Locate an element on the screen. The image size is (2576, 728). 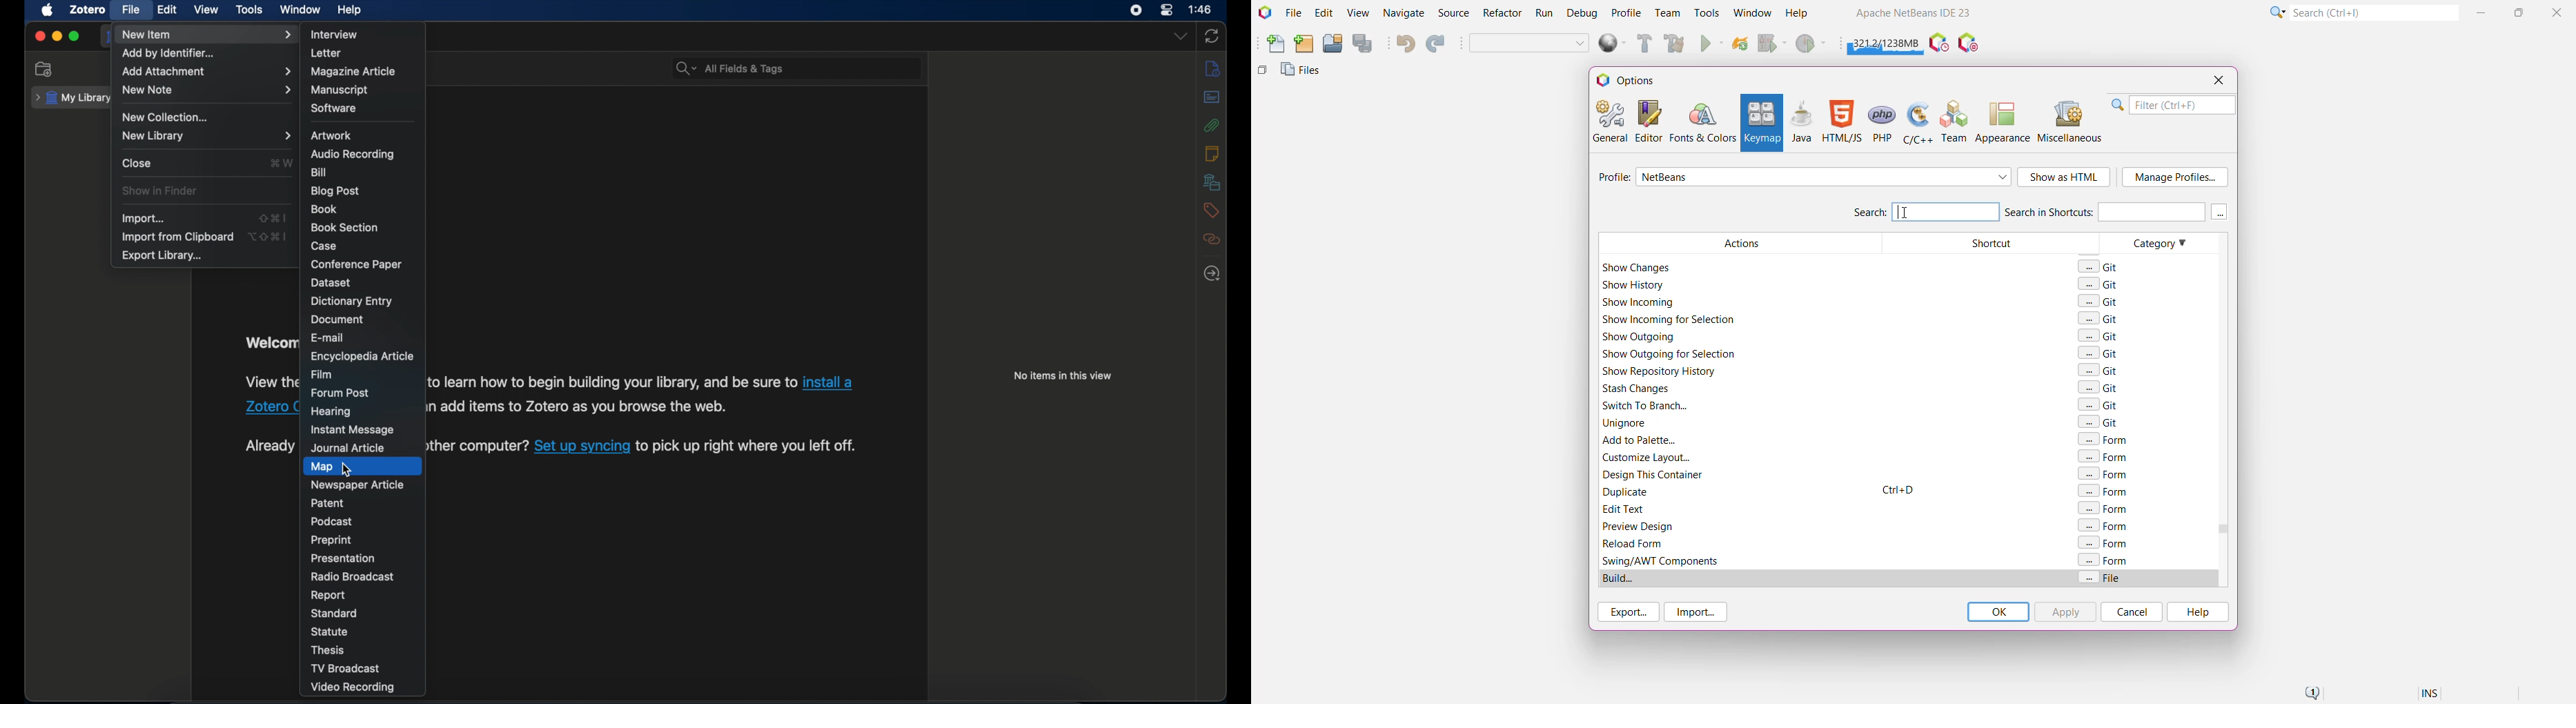
film is located at coordinates (322, 375).